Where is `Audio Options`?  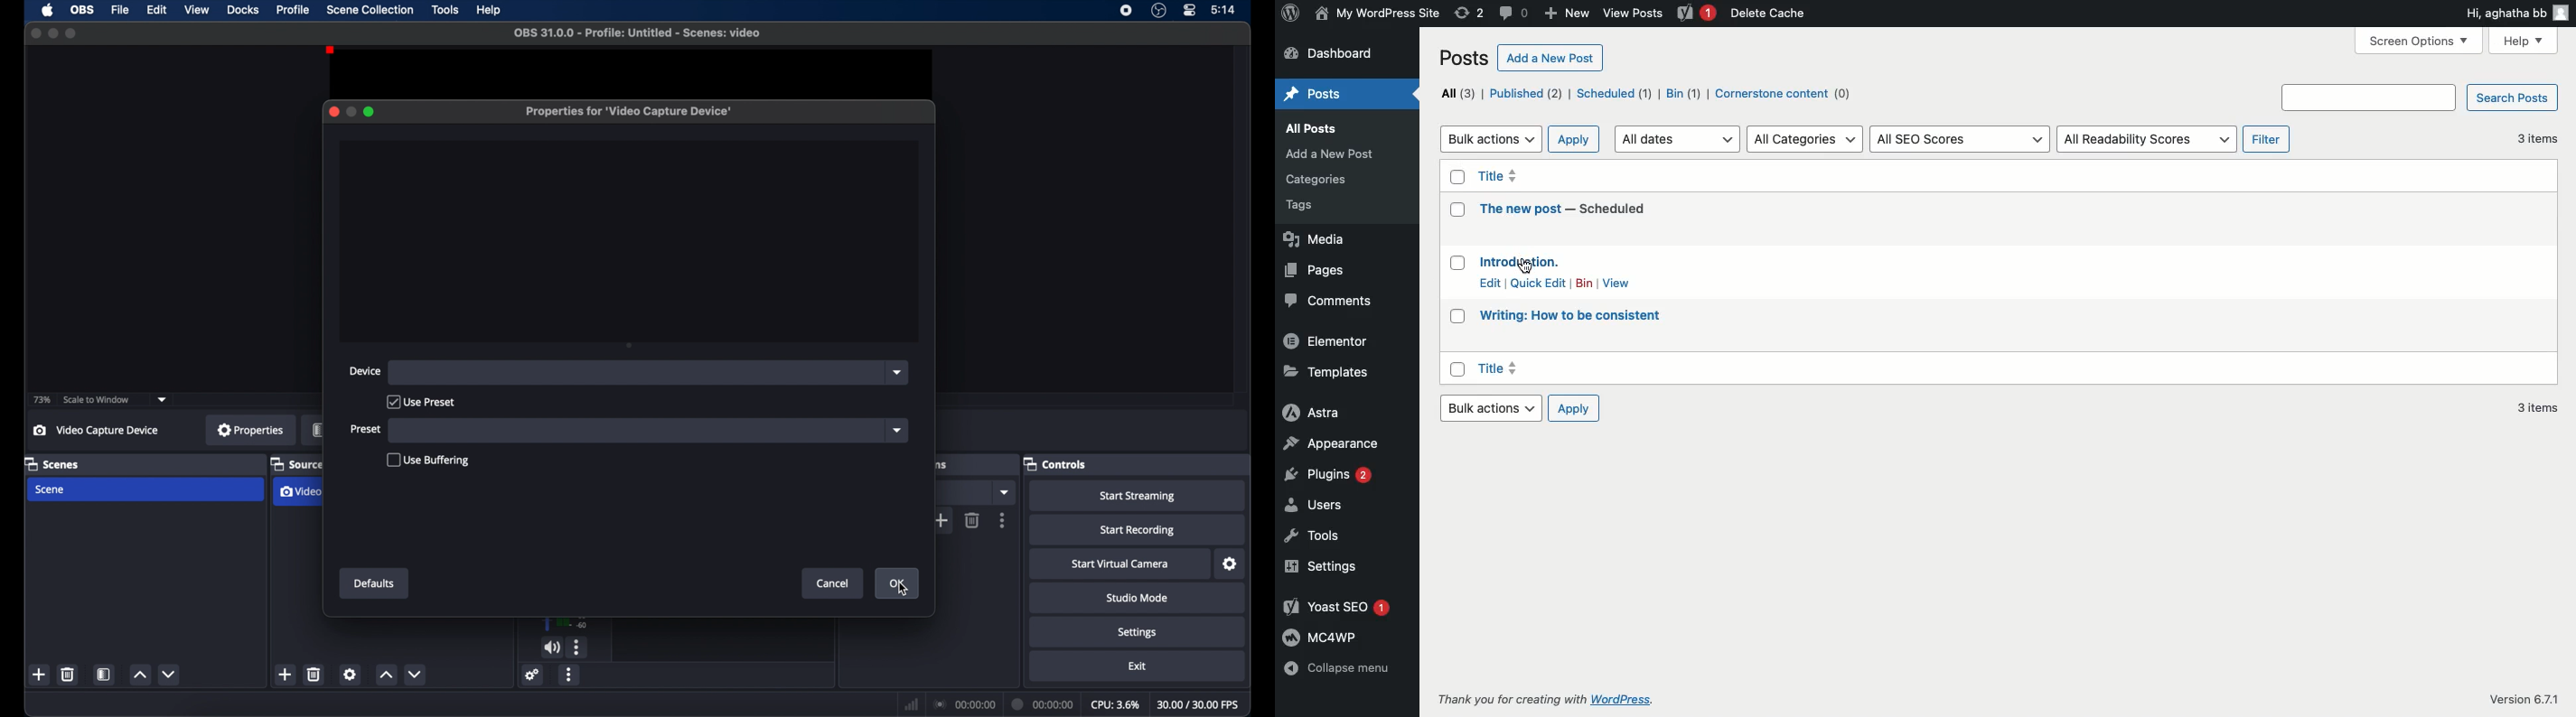 Audio Options is located at coordinates (579, 648).